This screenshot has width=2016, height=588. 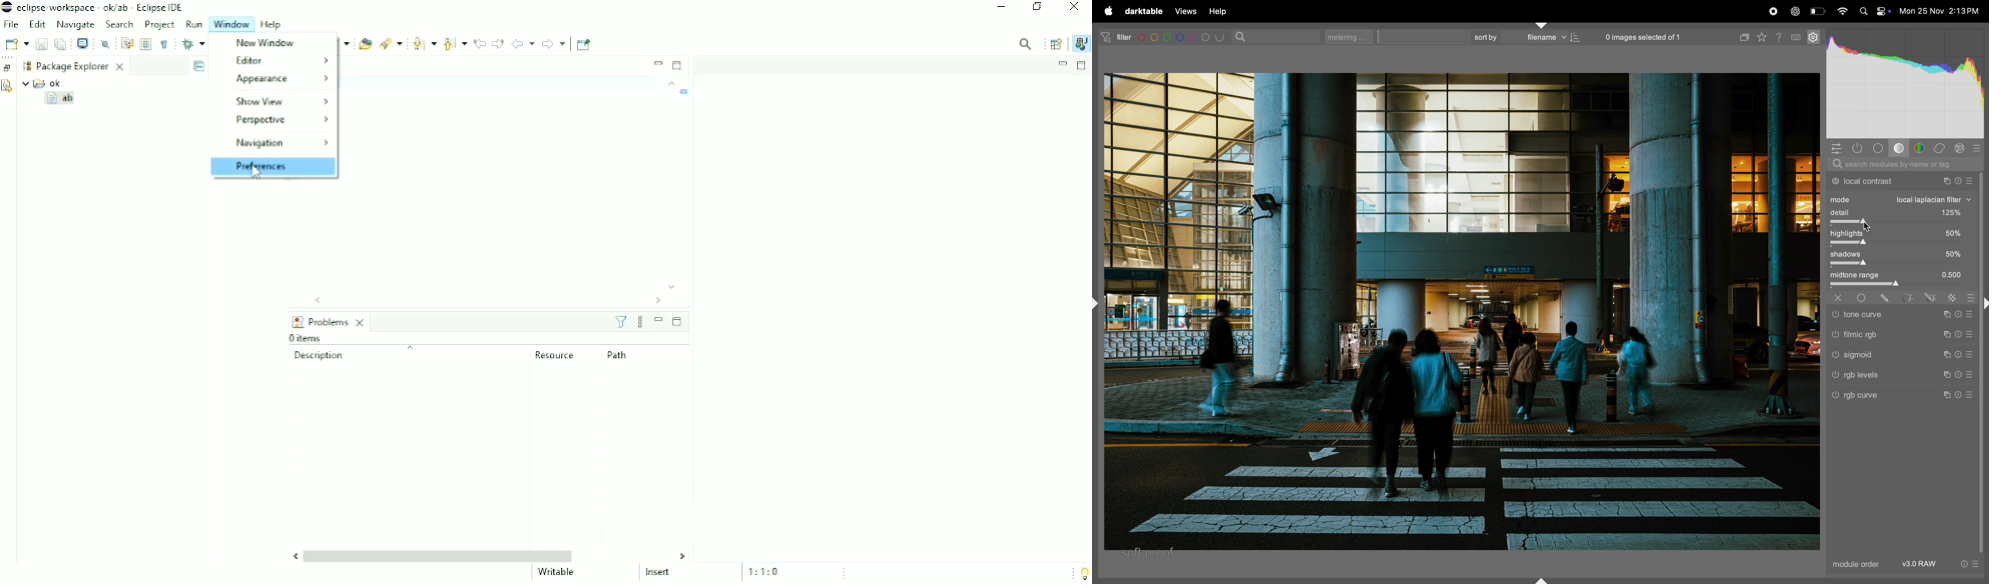 I want to click on settings, so click(x=1813, y=36).